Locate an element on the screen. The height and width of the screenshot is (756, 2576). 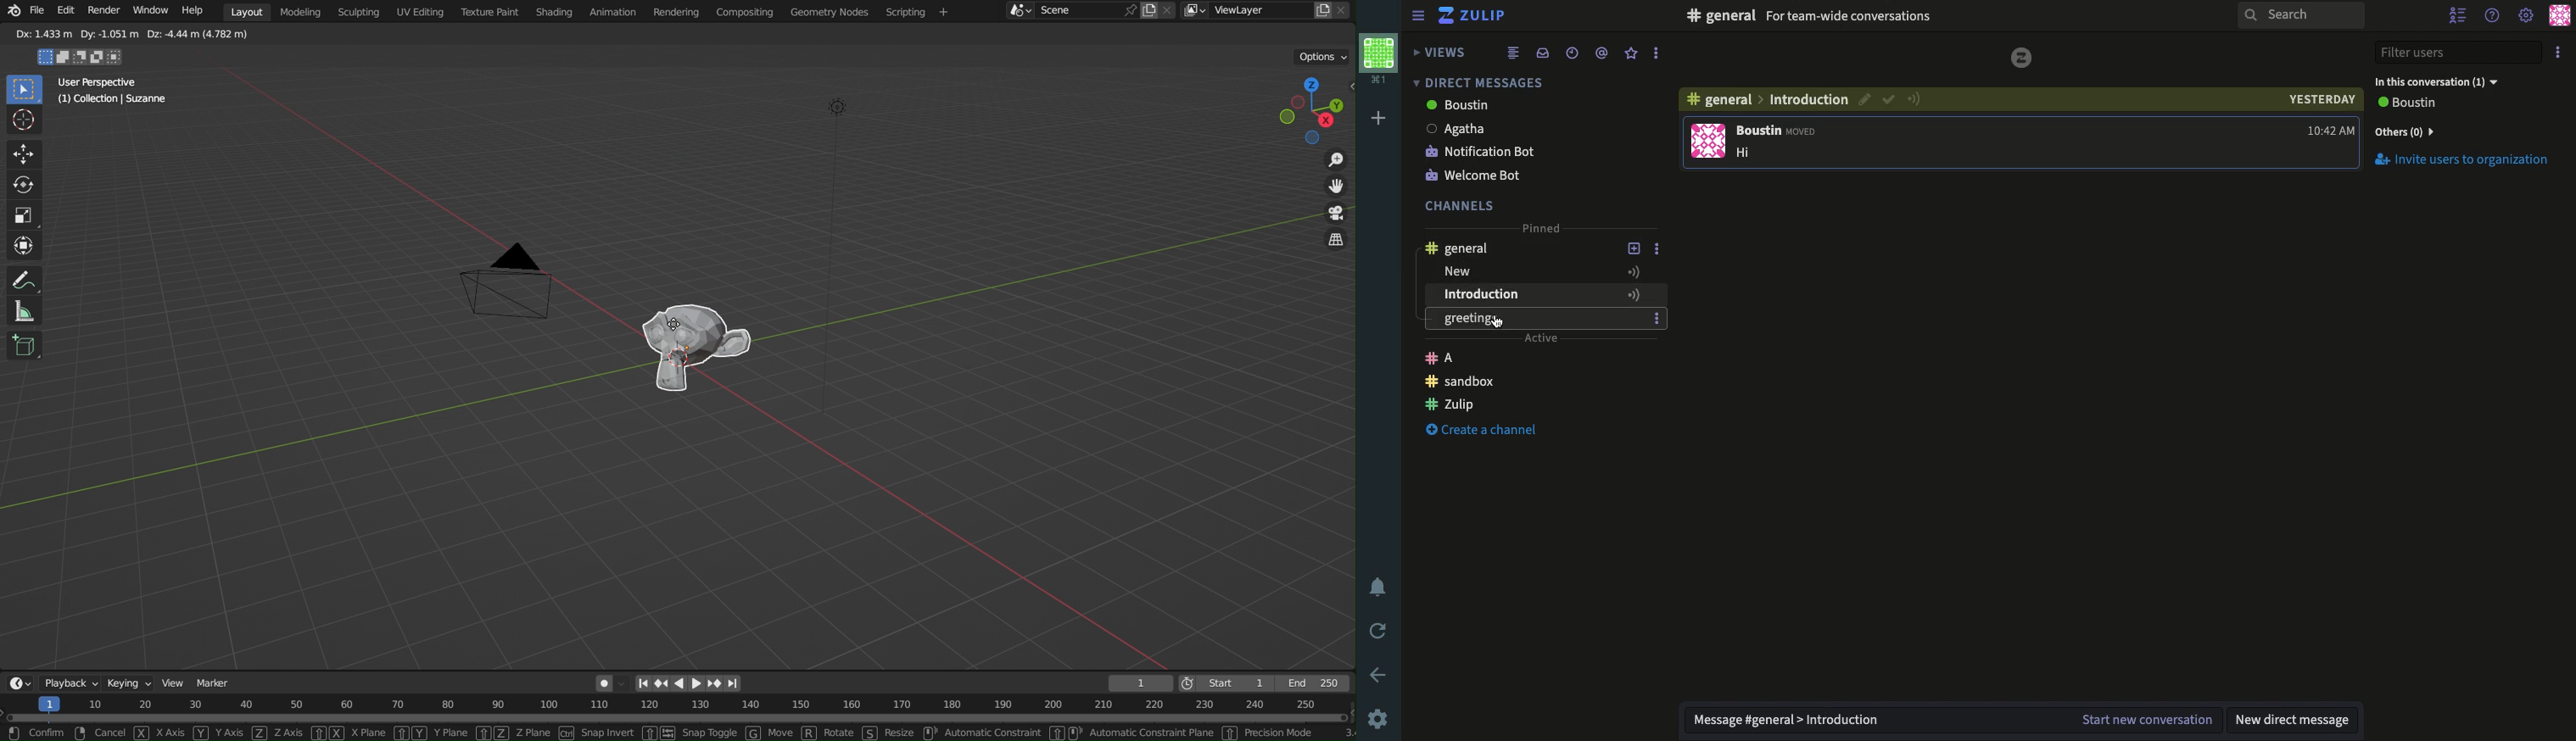
Suzanne (in camera) is located at coordinates (698, 349).